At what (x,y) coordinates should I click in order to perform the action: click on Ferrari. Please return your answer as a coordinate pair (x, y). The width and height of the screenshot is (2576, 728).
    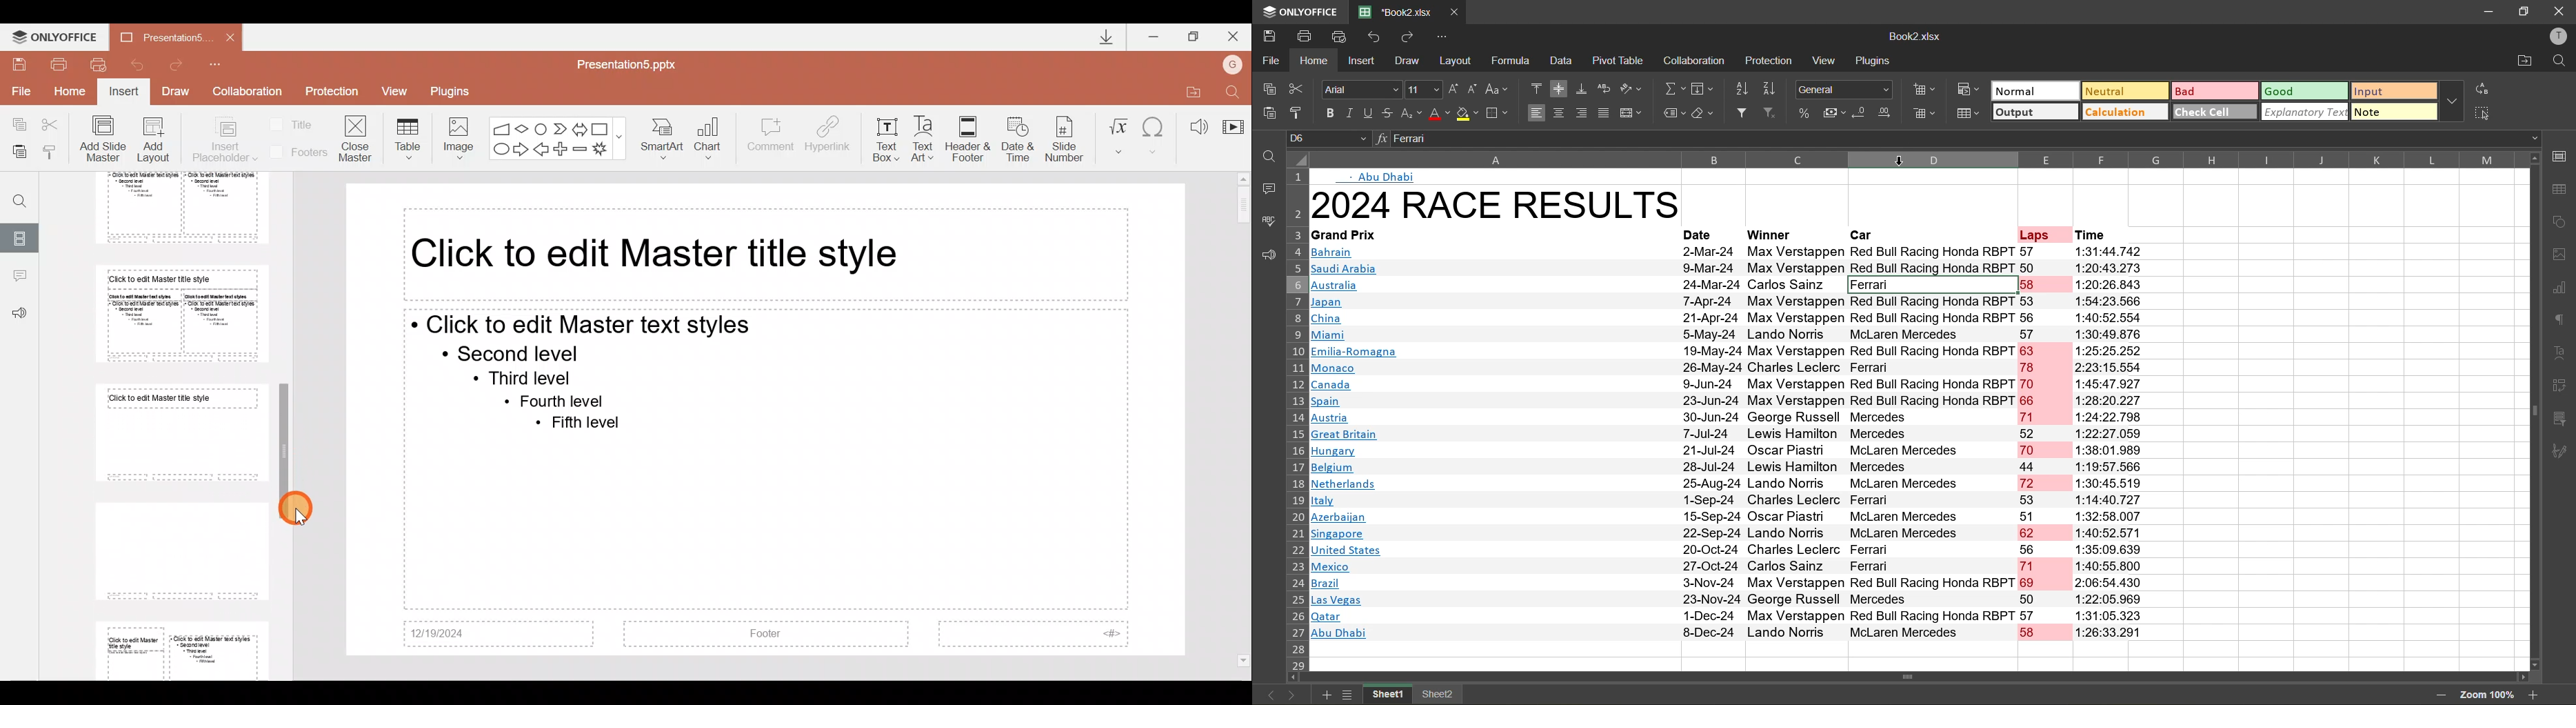
    Looking at the image, I should click on (1969, 138).